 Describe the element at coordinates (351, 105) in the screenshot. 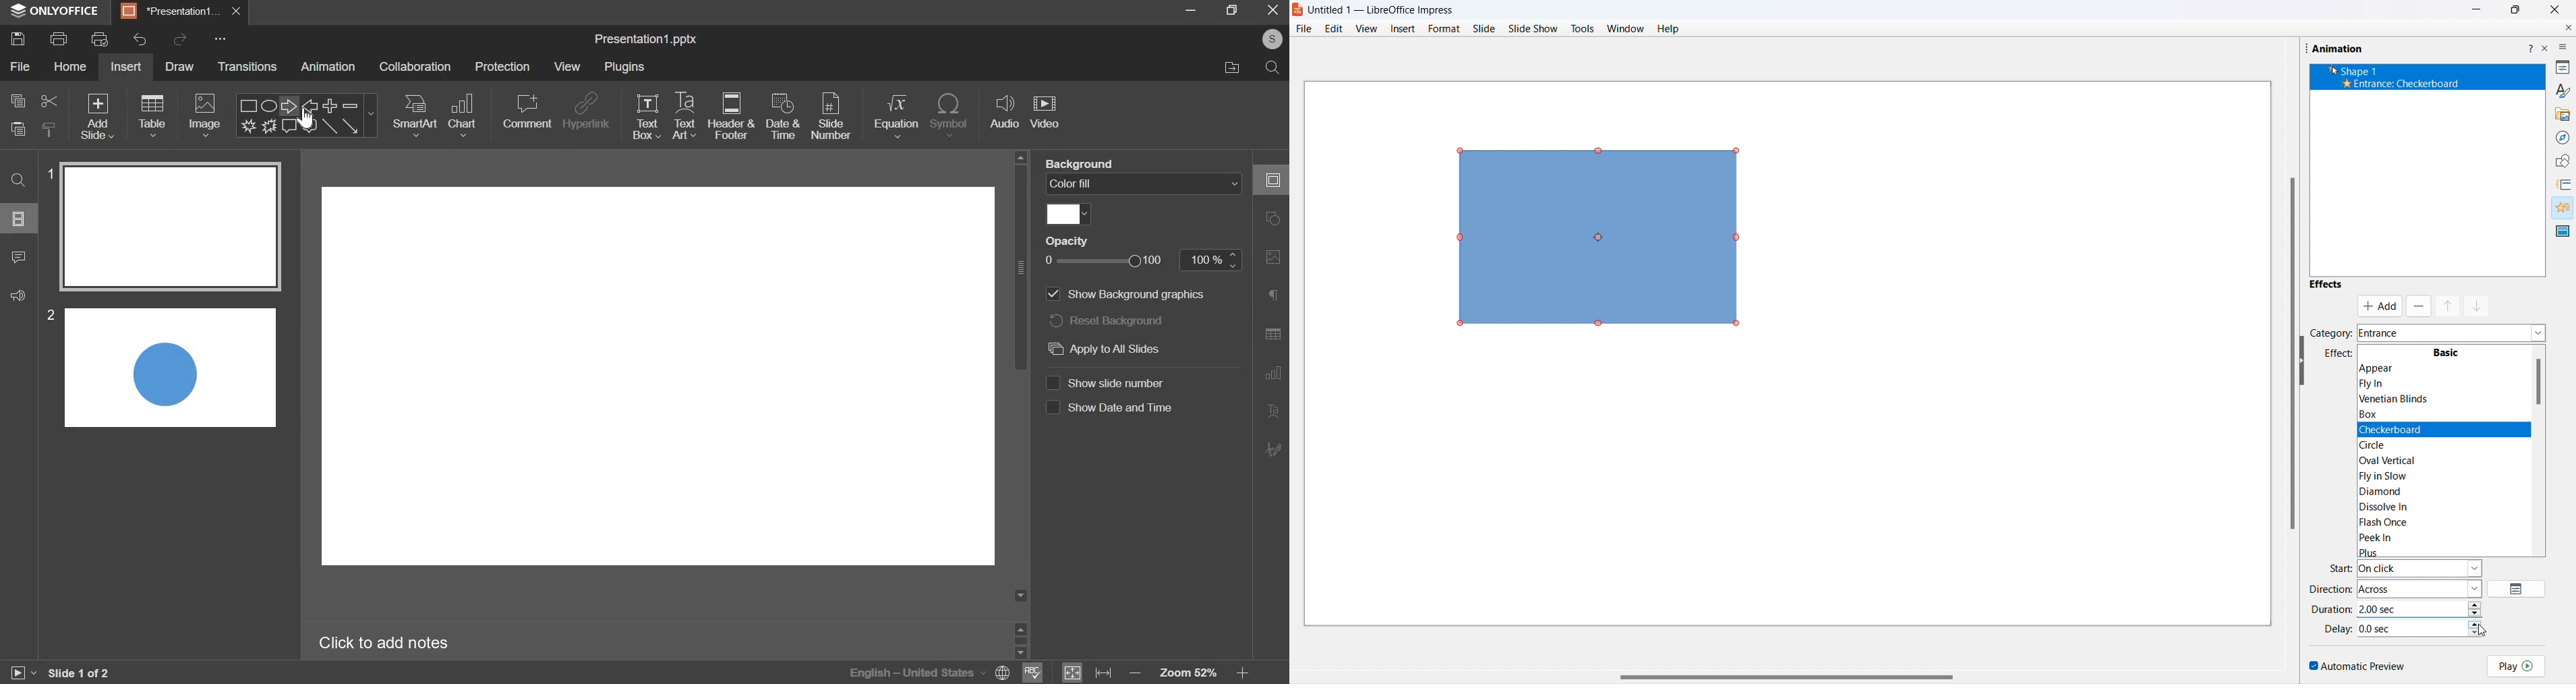

I see `Minus` at that location.